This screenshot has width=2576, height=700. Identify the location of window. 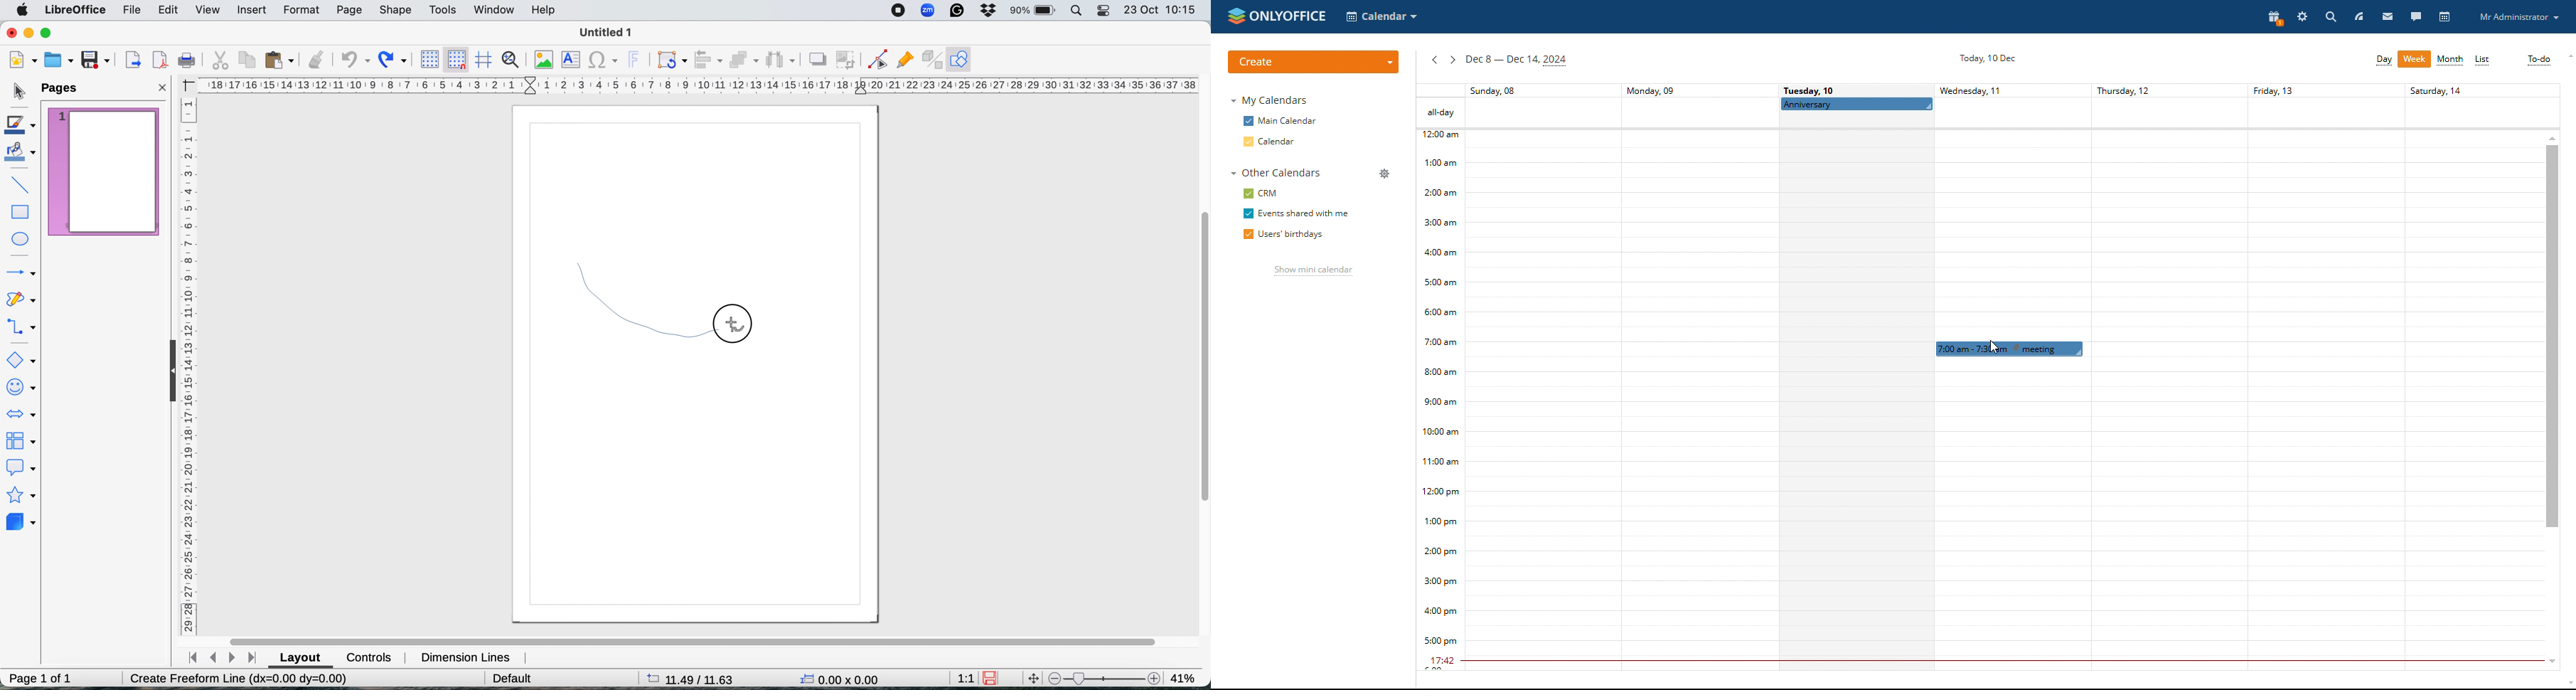
(494, 10).